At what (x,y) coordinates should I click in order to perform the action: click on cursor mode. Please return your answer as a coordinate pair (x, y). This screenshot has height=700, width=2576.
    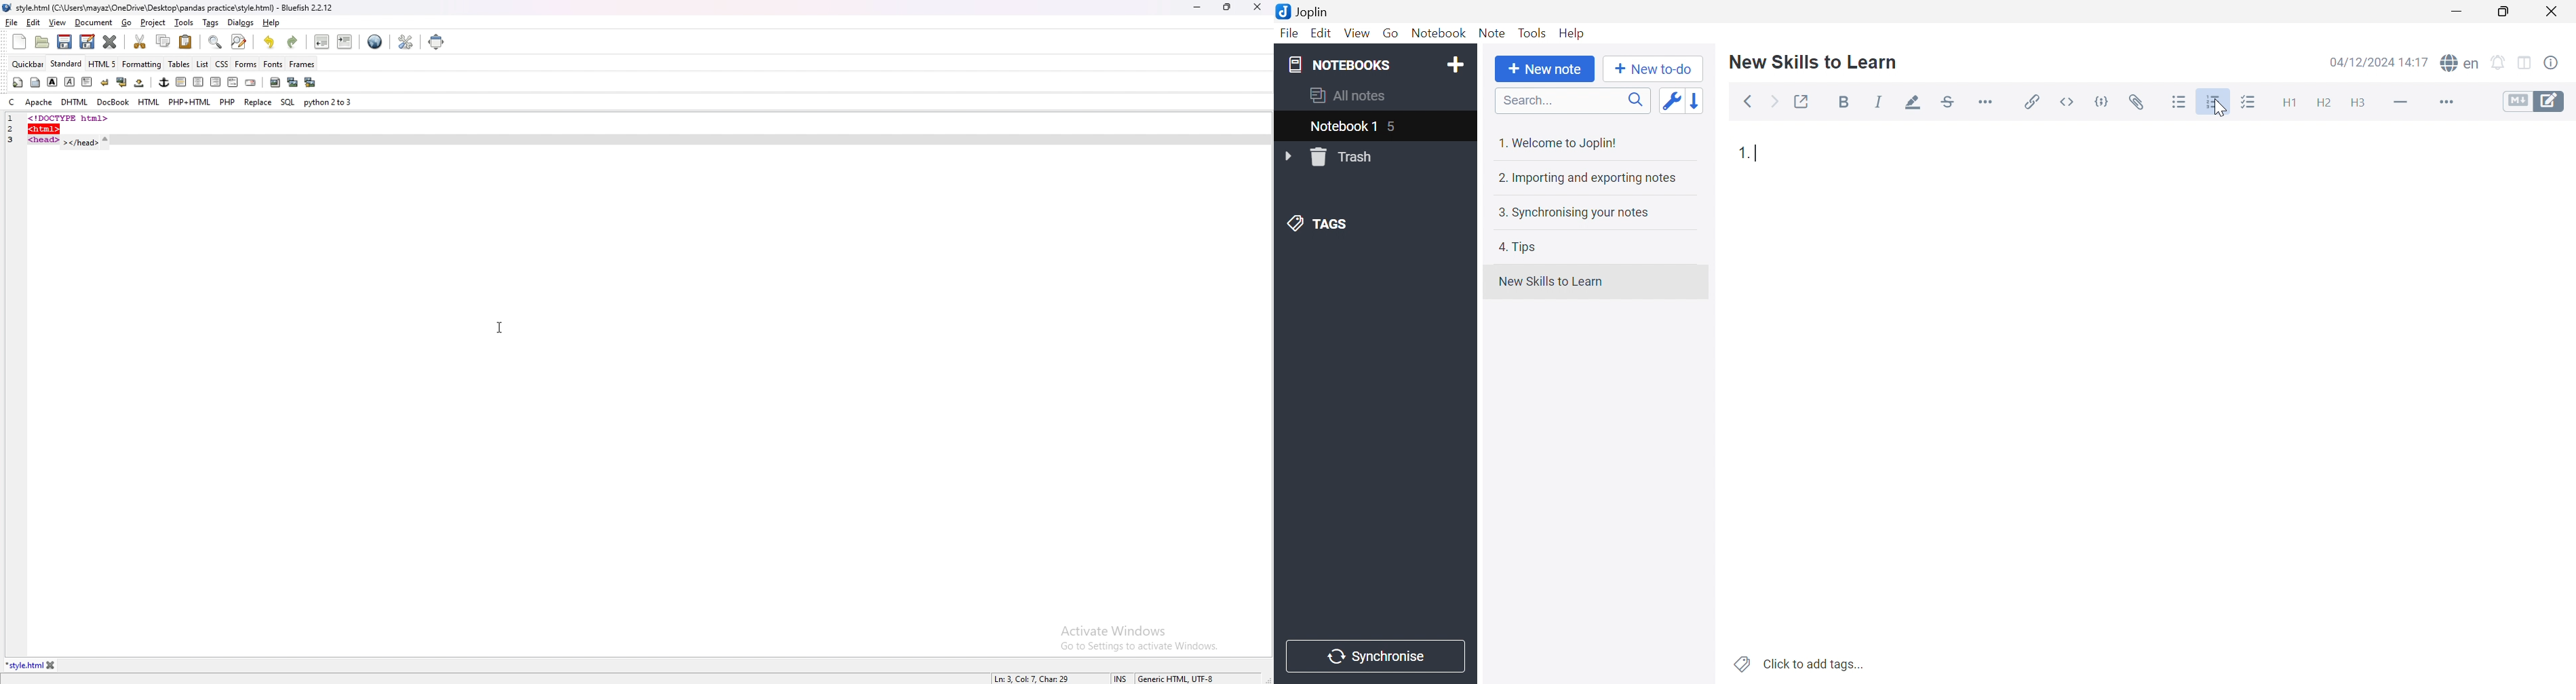
    Looking at the image, I should click on (1121, 678).